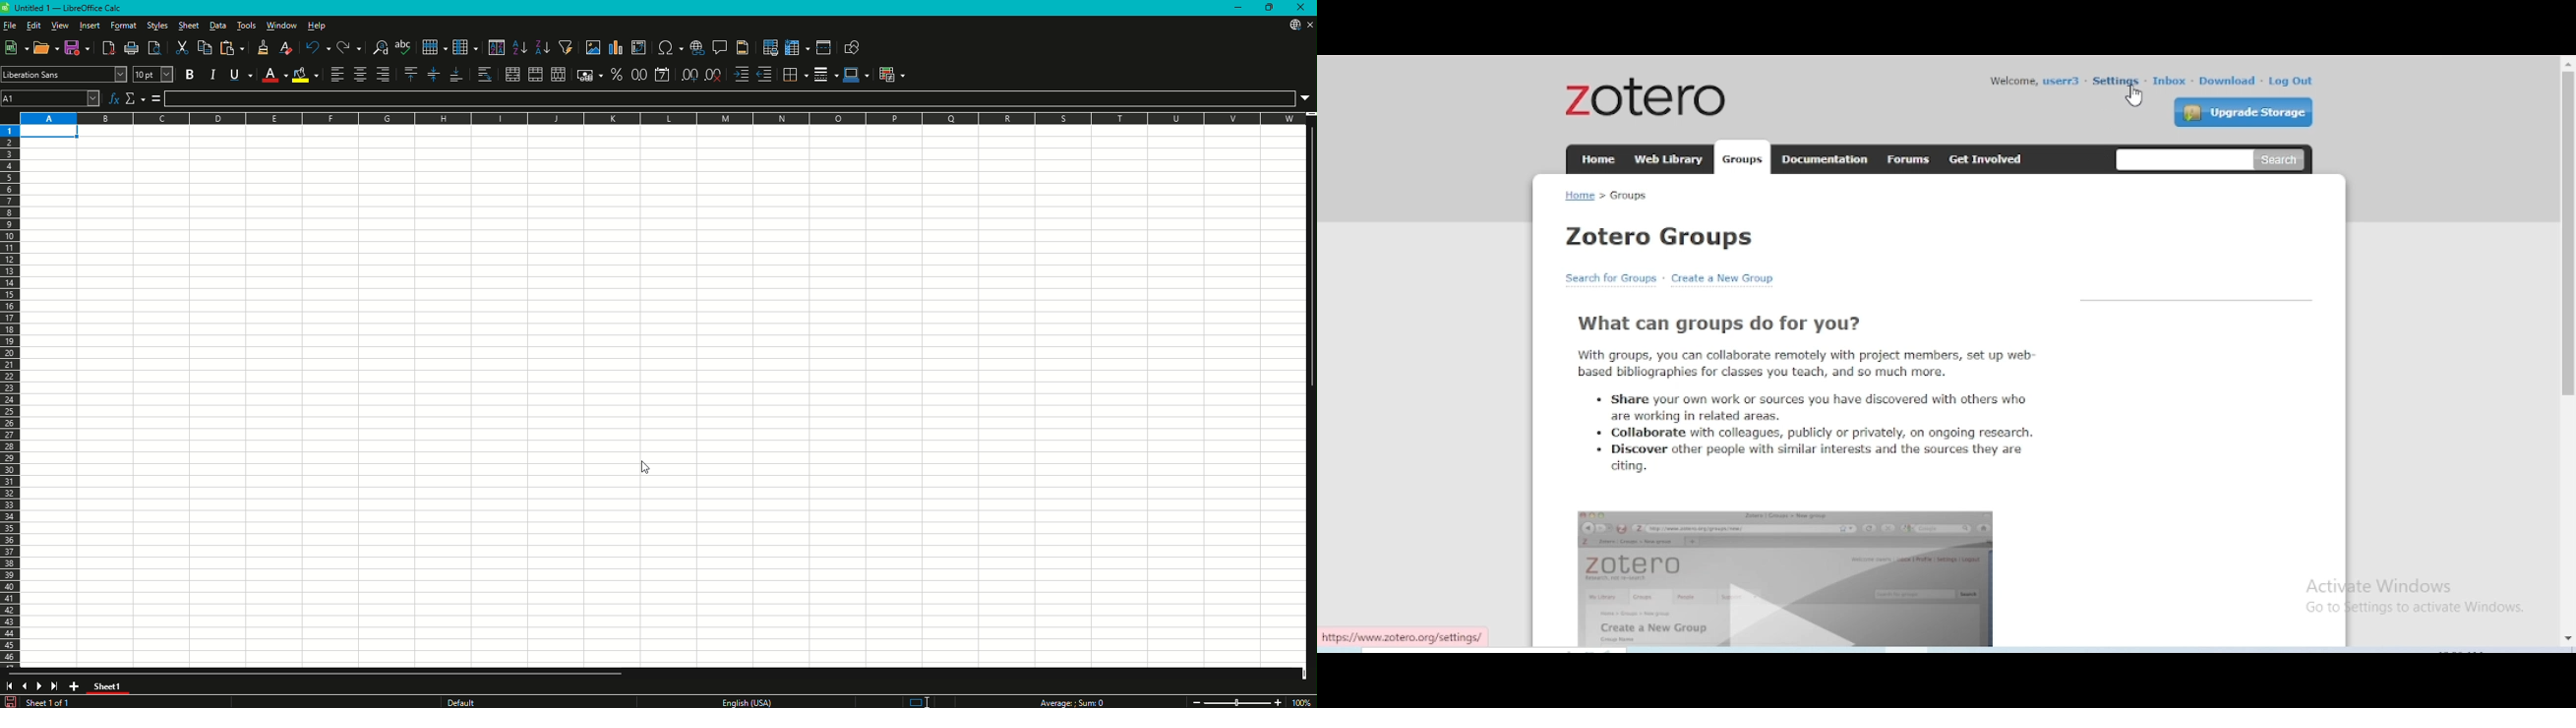 Image resolution: width=2576 pixels, height=728 pixels. What do you see at coordinates (1404, 639) in the screenshot?
I see `https://www zotero.org/settings/` at bounding box center [1404, 639].